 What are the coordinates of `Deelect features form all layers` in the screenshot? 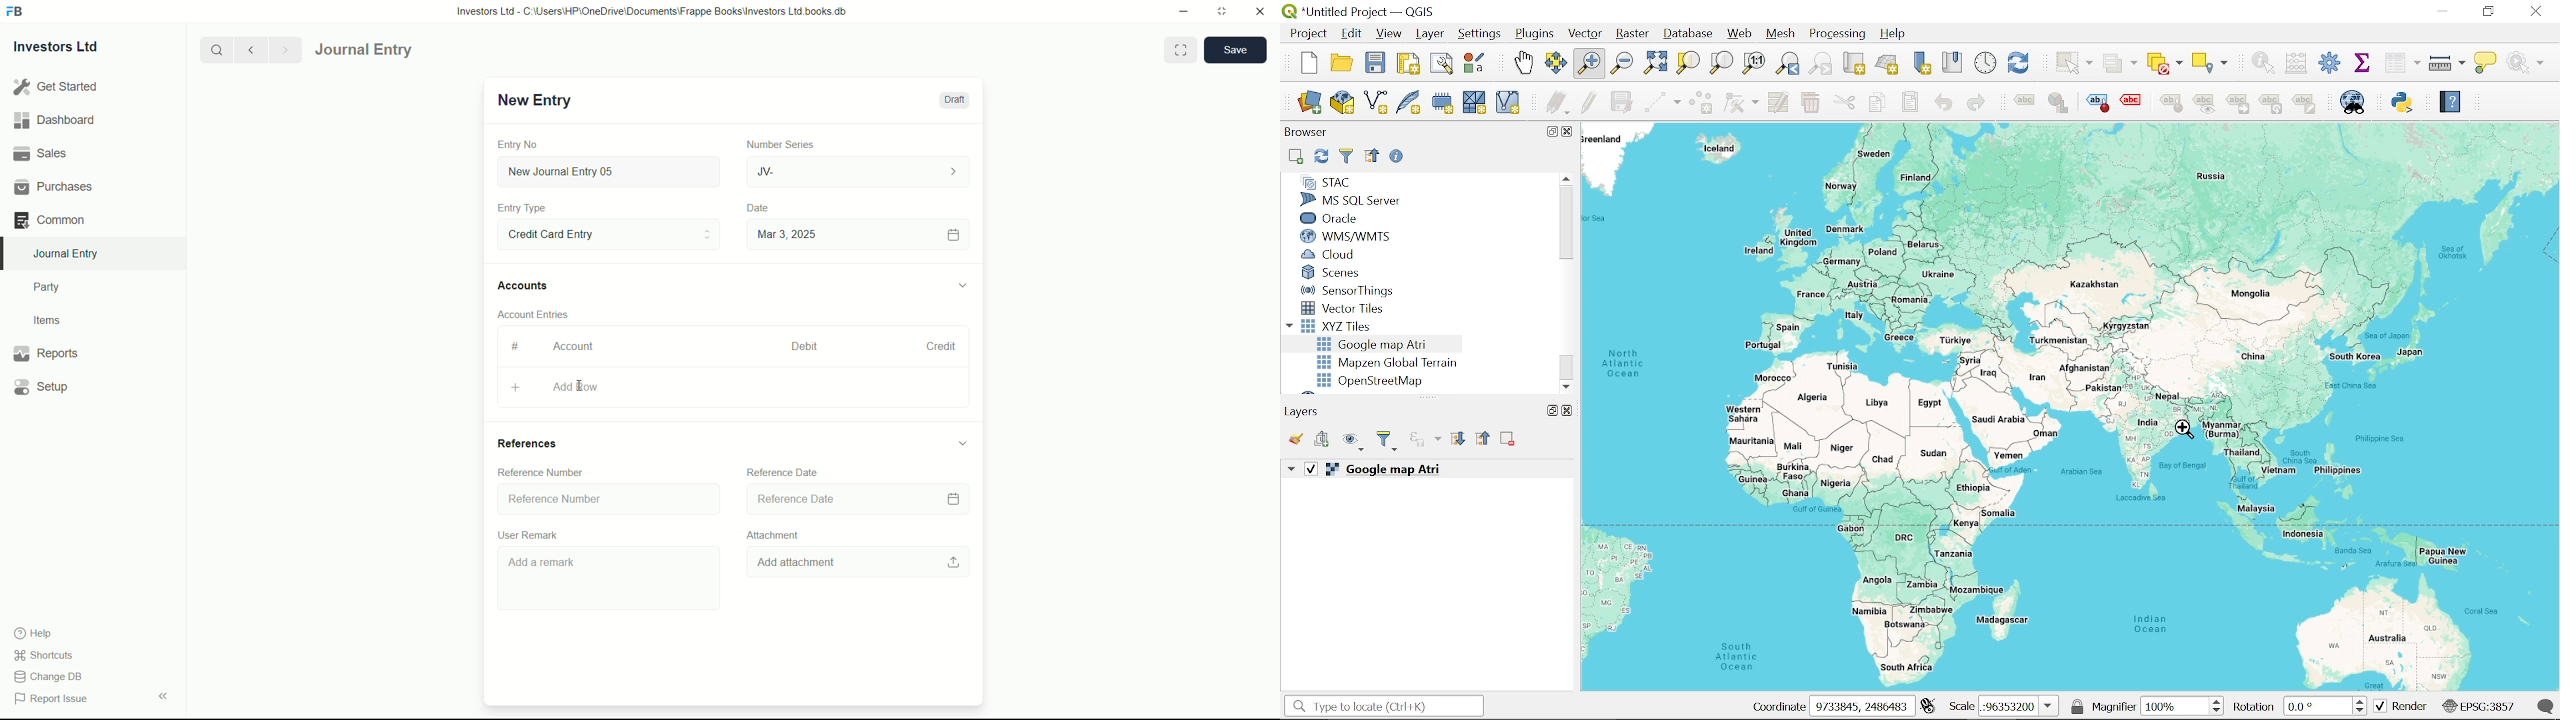 It's located at (2165, 64).